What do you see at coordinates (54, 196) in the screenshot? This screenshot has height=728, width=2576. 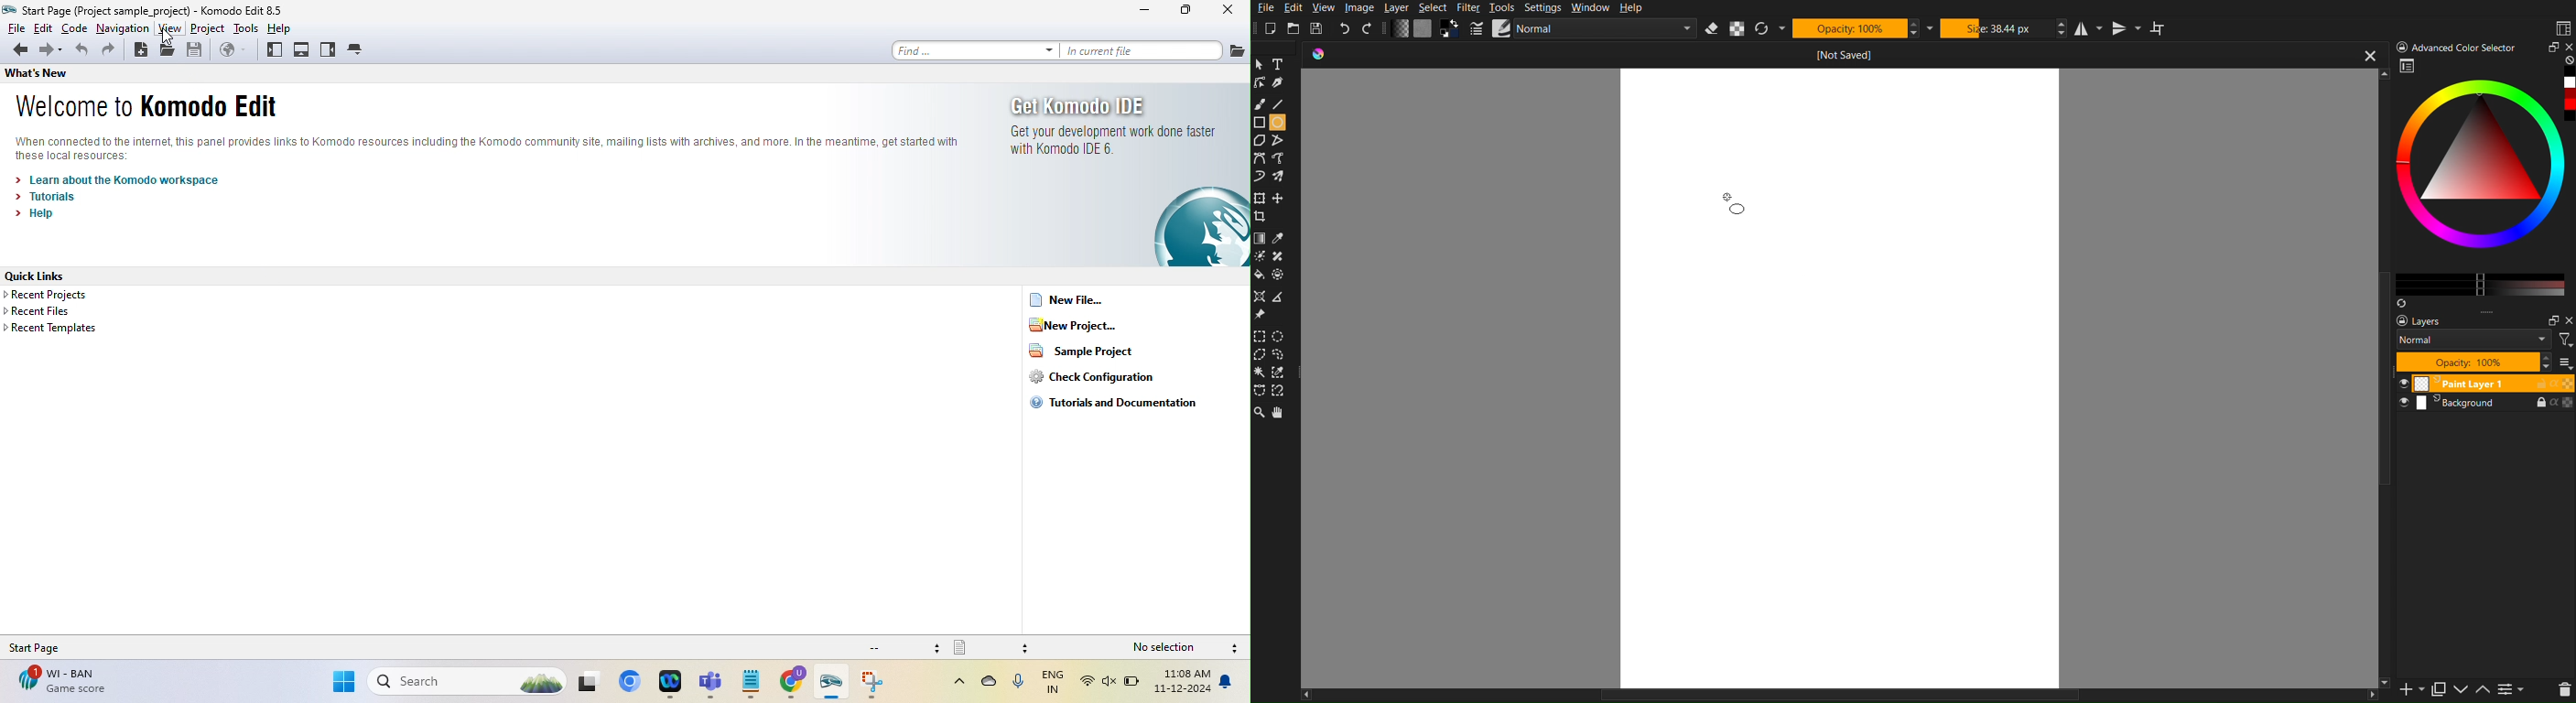 I see `tutorials` at bounding box center [54, 196].